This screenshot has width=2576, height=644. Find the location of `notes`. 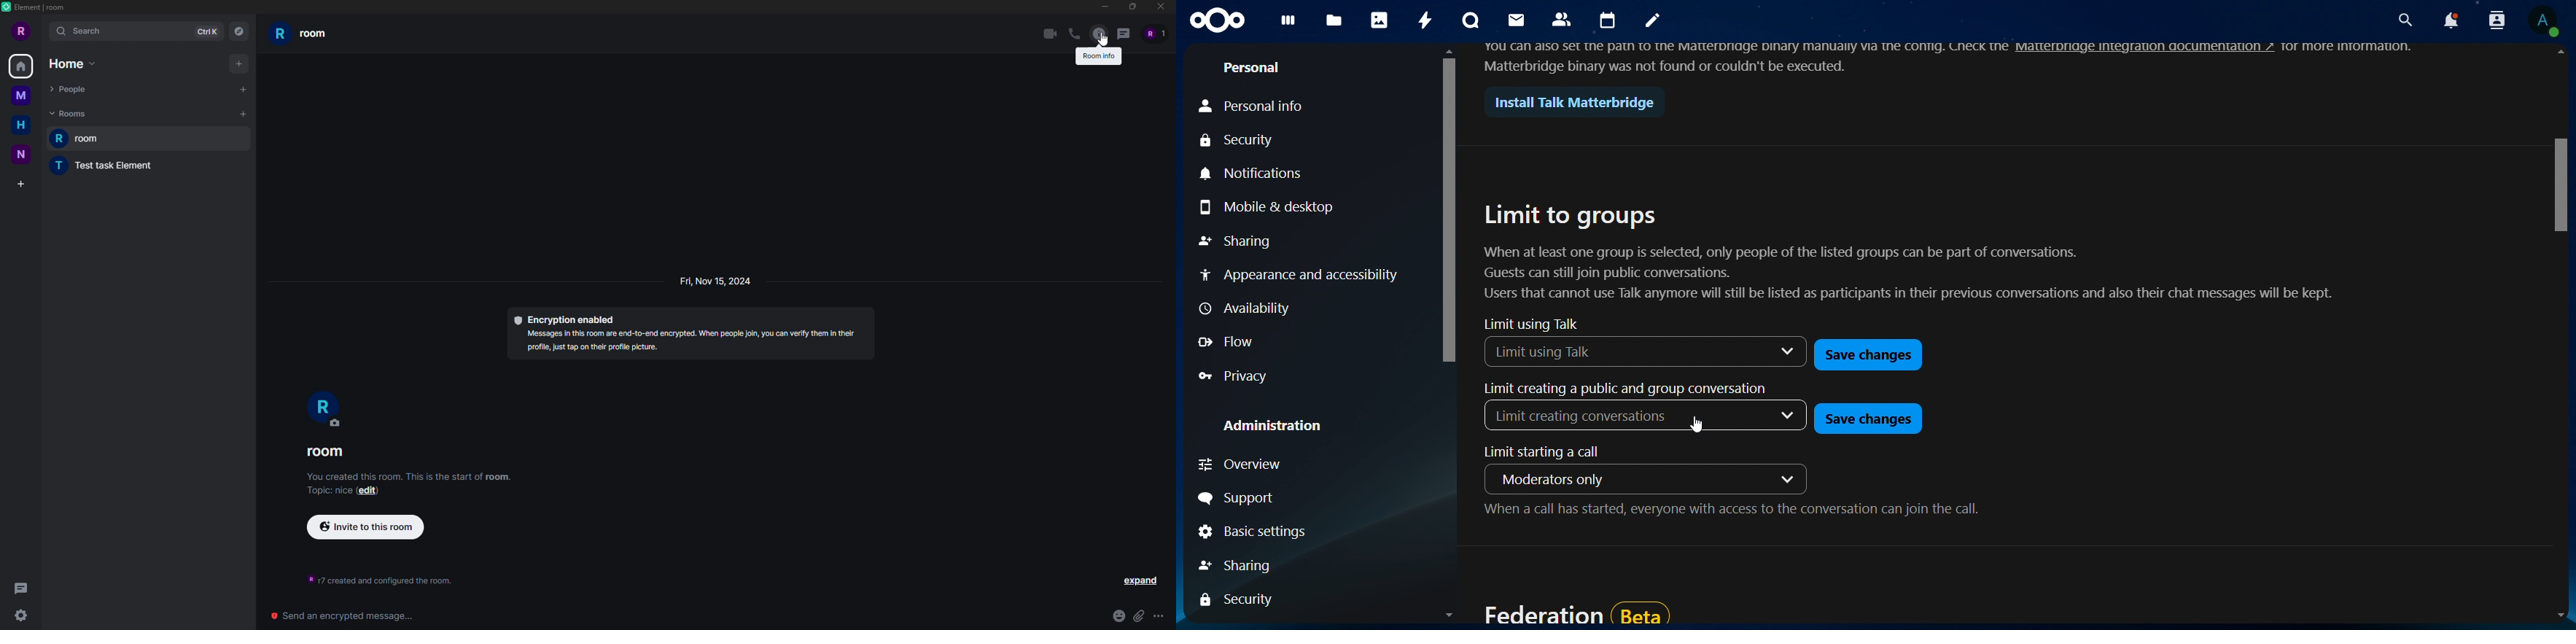

notes is located at coordinates (1652, 23).